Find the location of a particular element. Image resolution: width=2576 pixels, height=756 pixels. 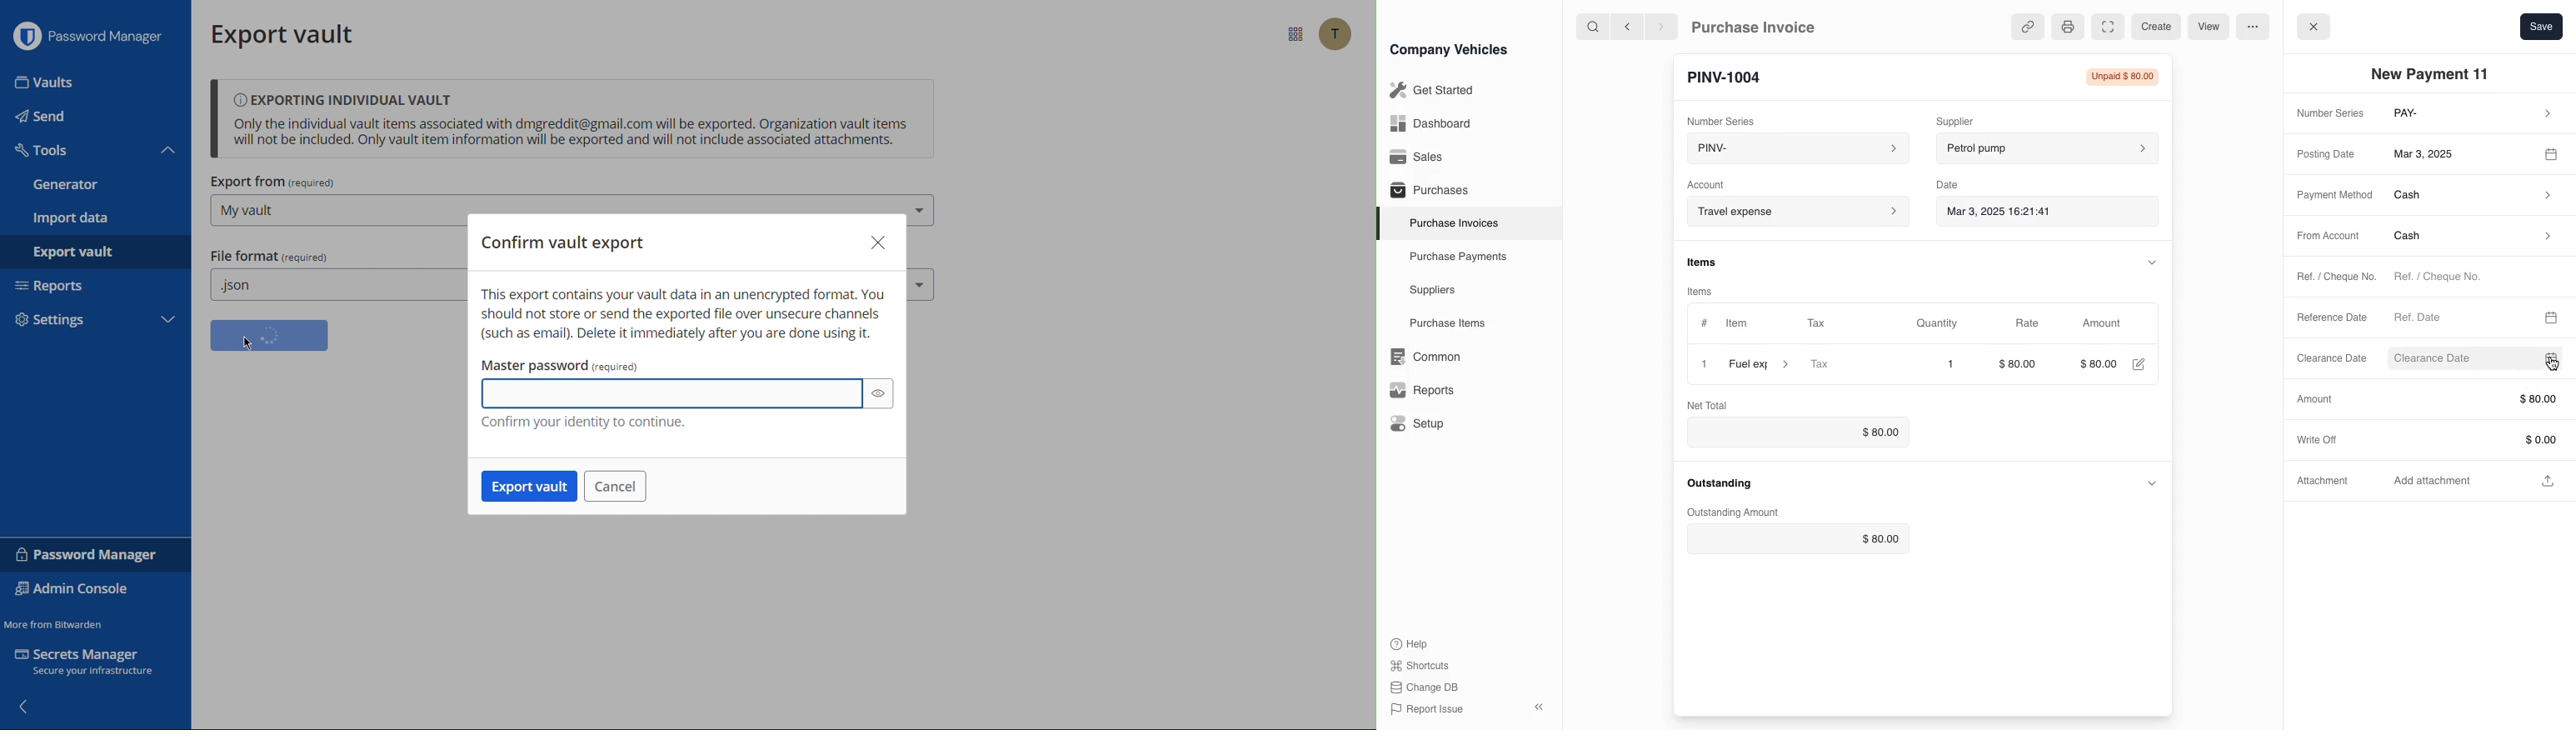

Net Total is located at coordinates (1710, 404).